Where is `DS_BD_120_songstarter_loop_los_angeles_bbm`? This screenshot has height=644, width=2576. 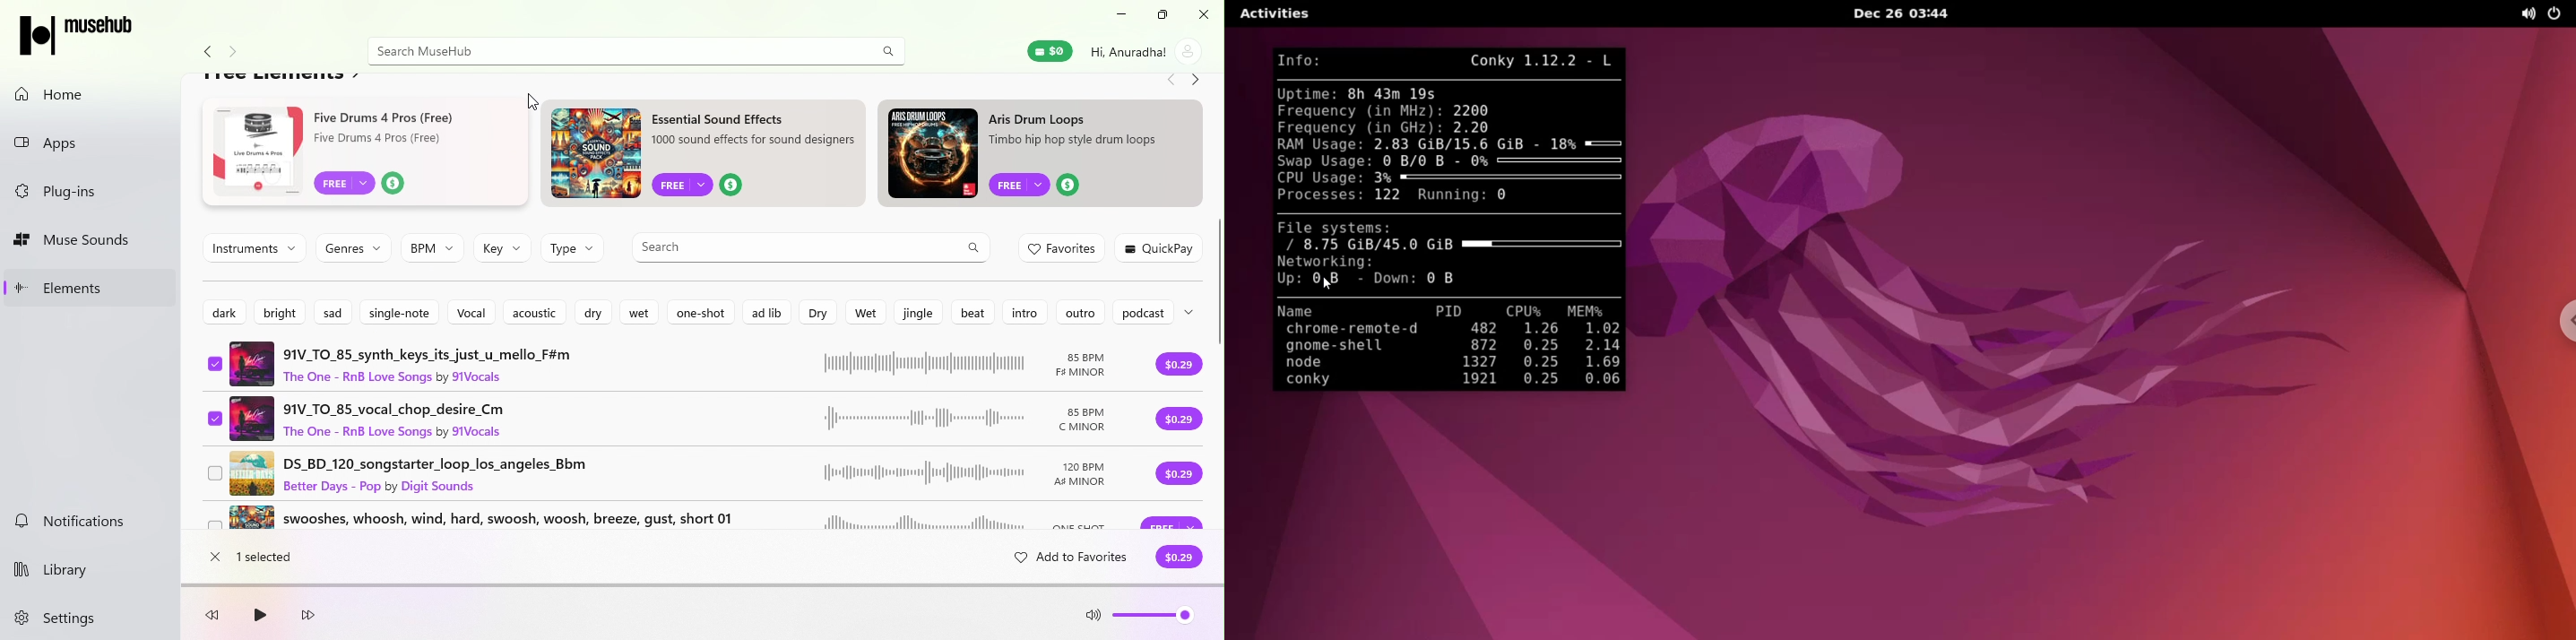 DS_BD_120_songstarter_loop_los_angeles_bbm is located at coordinates (677, 473).